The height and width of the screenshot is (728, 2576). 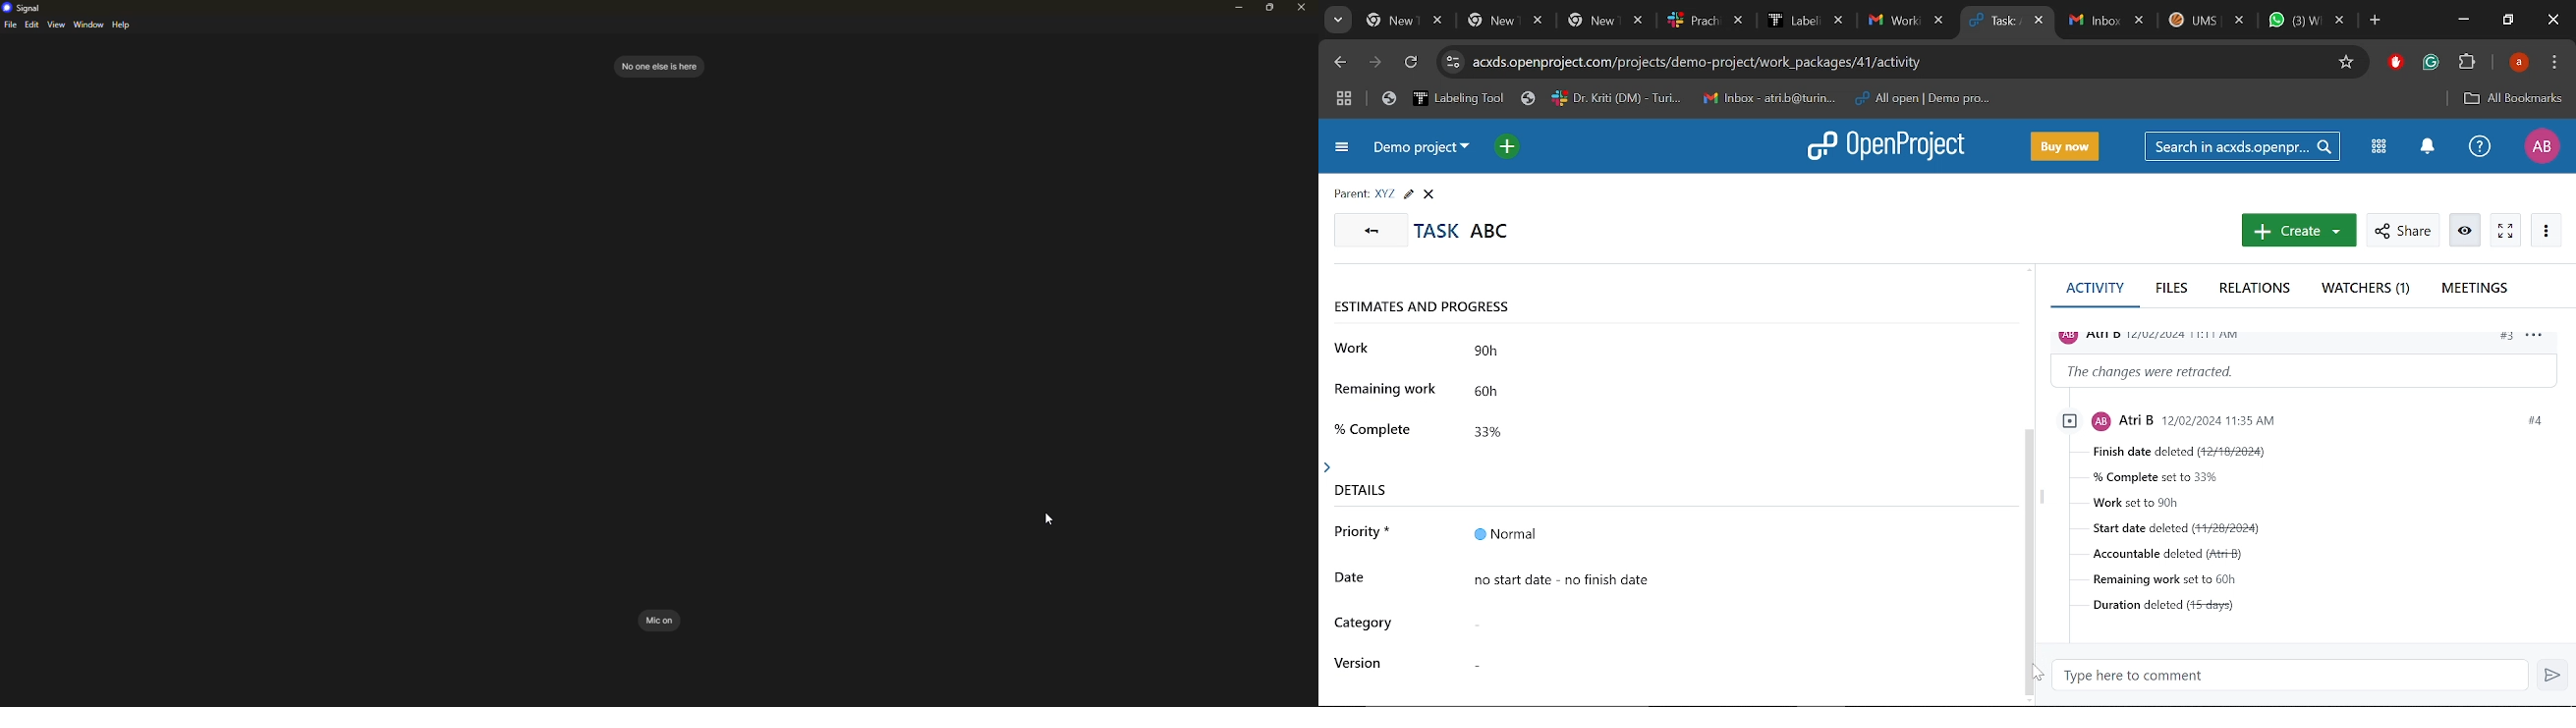 What do you see at coordinates (661, 620) in the screenshot?
I see `mic on` at bounding box center [661, 620].